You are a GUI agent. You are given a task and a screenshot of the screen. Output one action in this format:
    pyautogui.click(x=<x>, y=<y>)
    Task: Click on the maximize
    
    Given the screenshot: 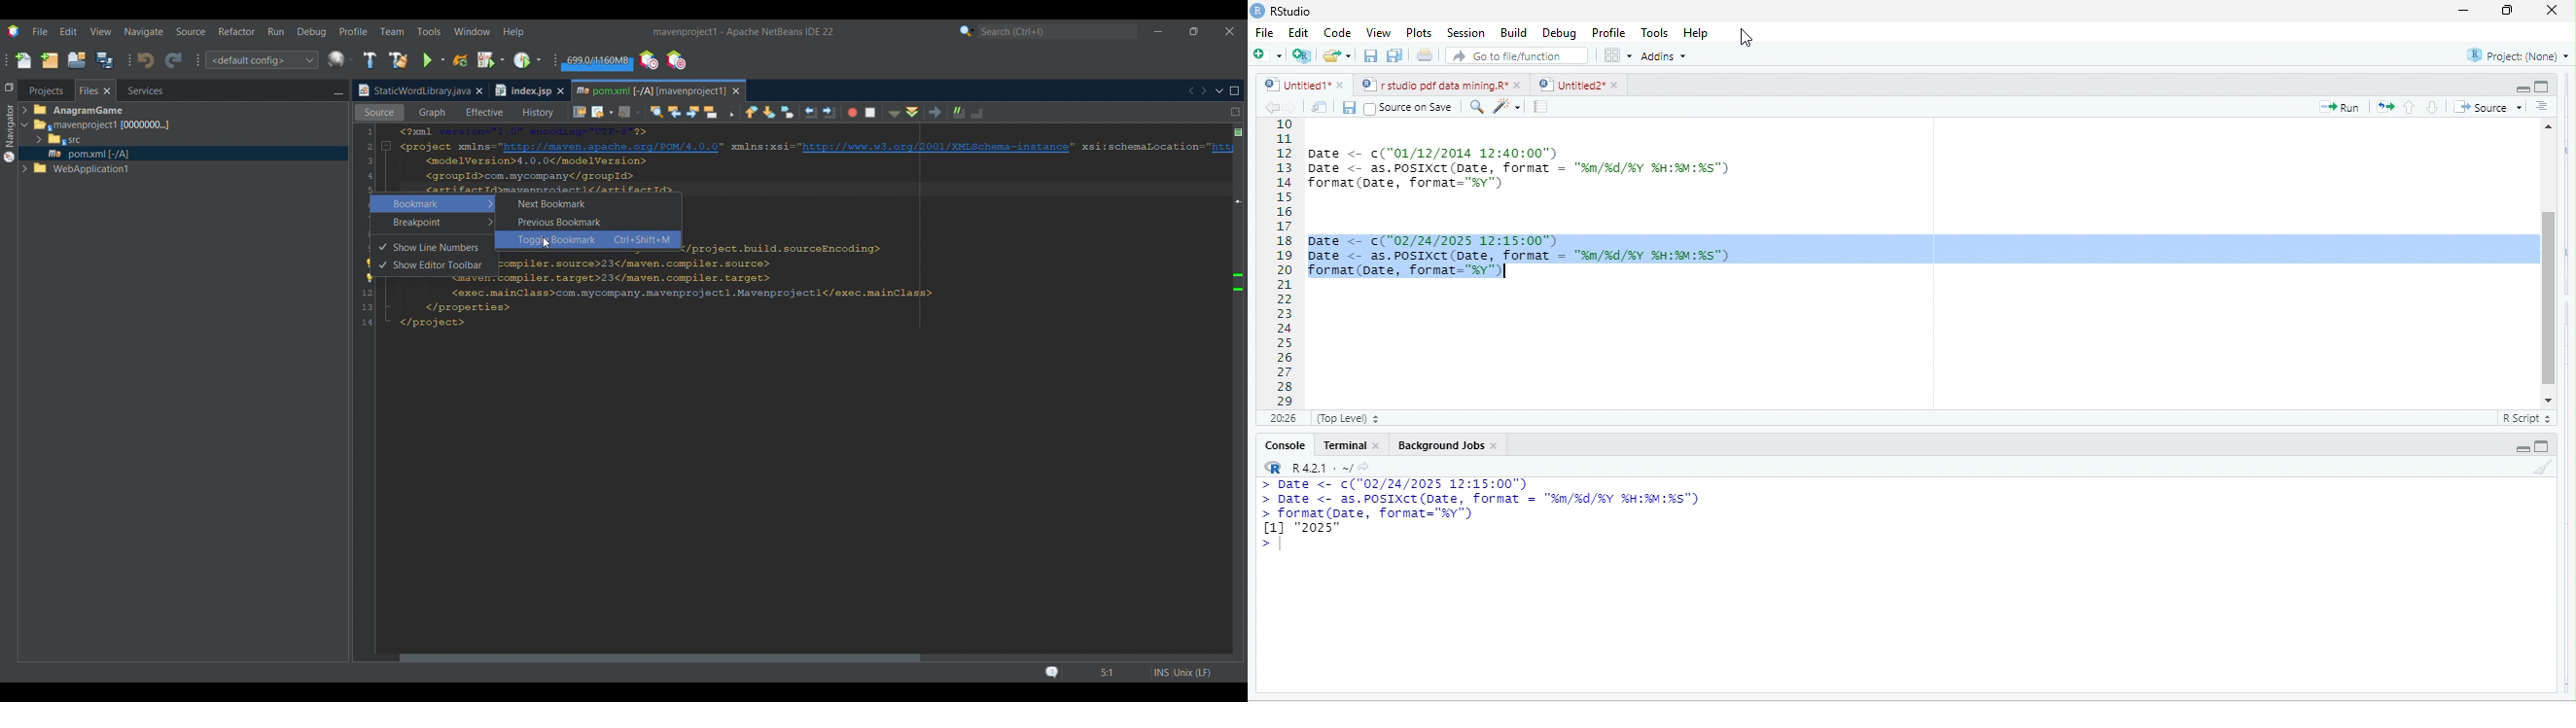 What is the action you would take?
    pyautogui.click(x=2504, y=12)
    